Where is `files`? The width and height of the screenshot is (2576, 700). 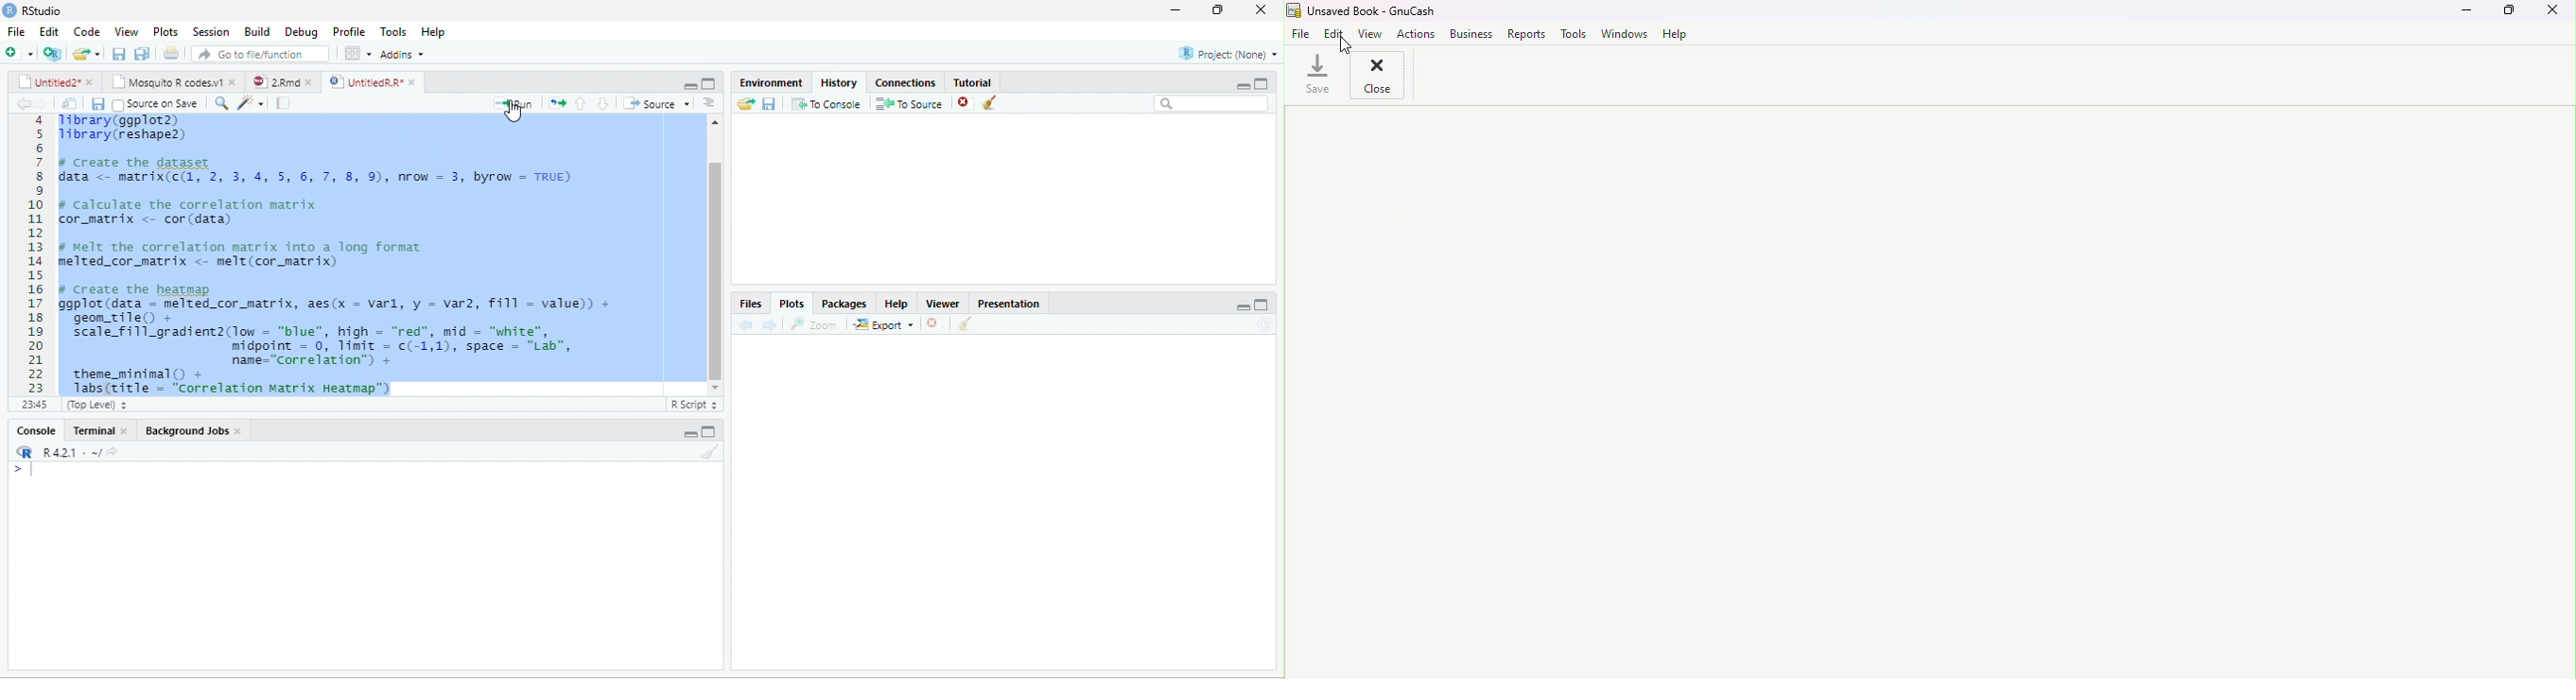
files is located at coordinates (750, 303).